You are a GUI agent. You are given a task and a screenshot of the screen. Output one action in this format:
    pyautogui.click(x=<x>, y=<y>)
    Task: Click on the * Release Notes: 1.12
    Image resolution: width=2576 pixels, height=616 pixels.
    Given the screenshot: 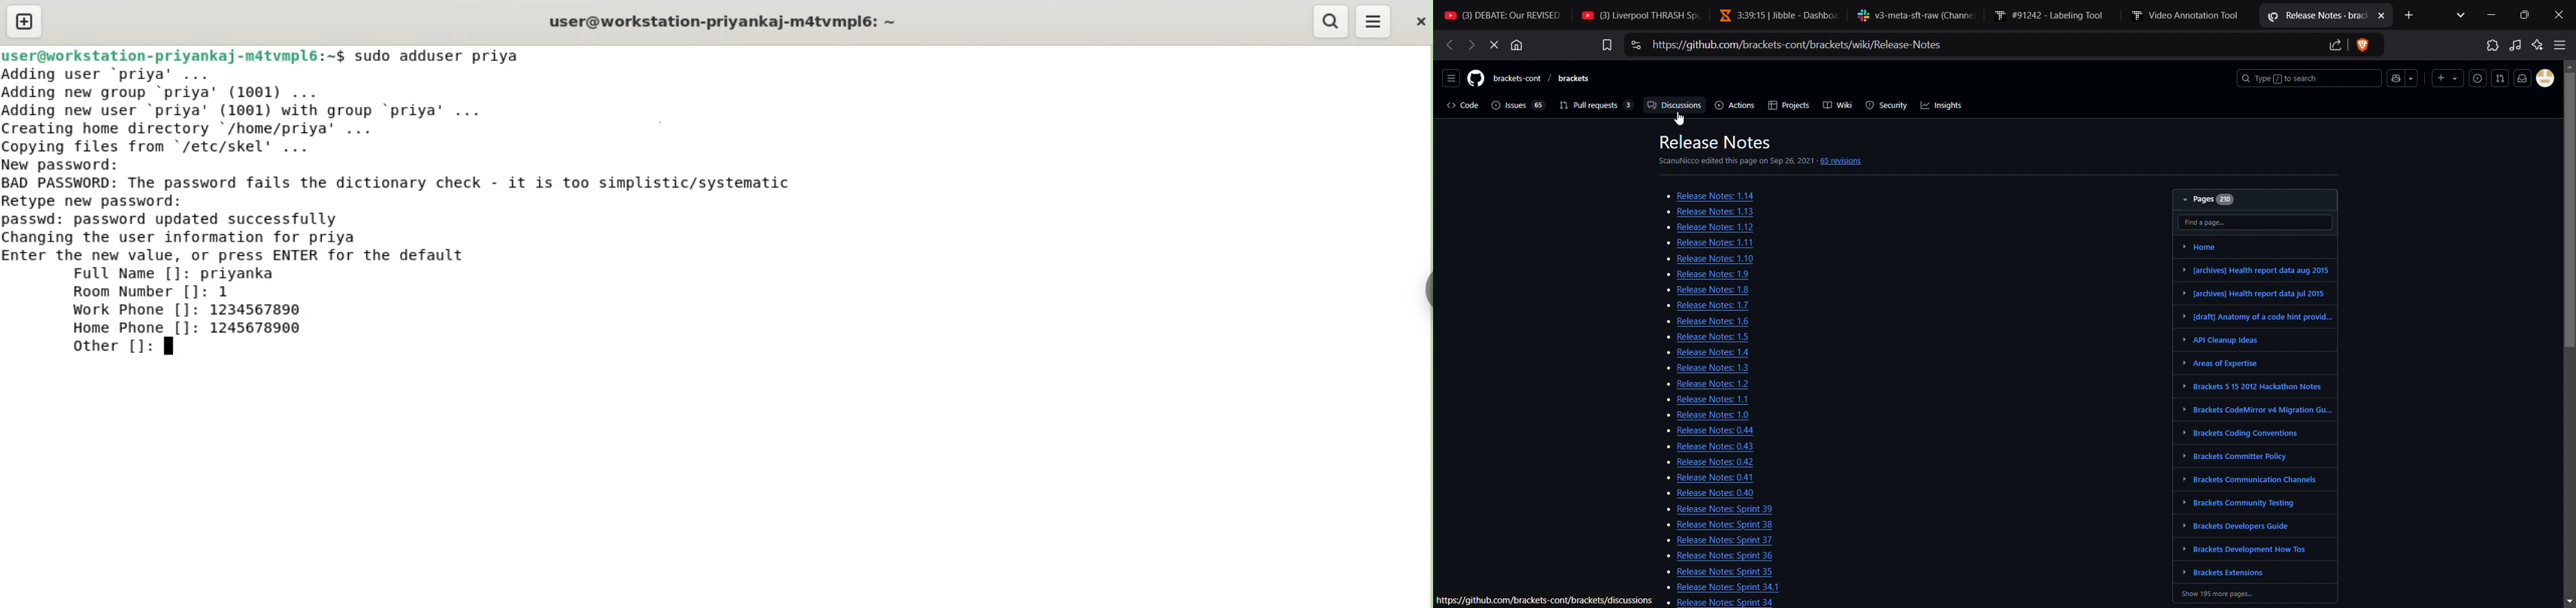 What is the action you would take?
    pyautogui.click(x=1696, y=228)
    